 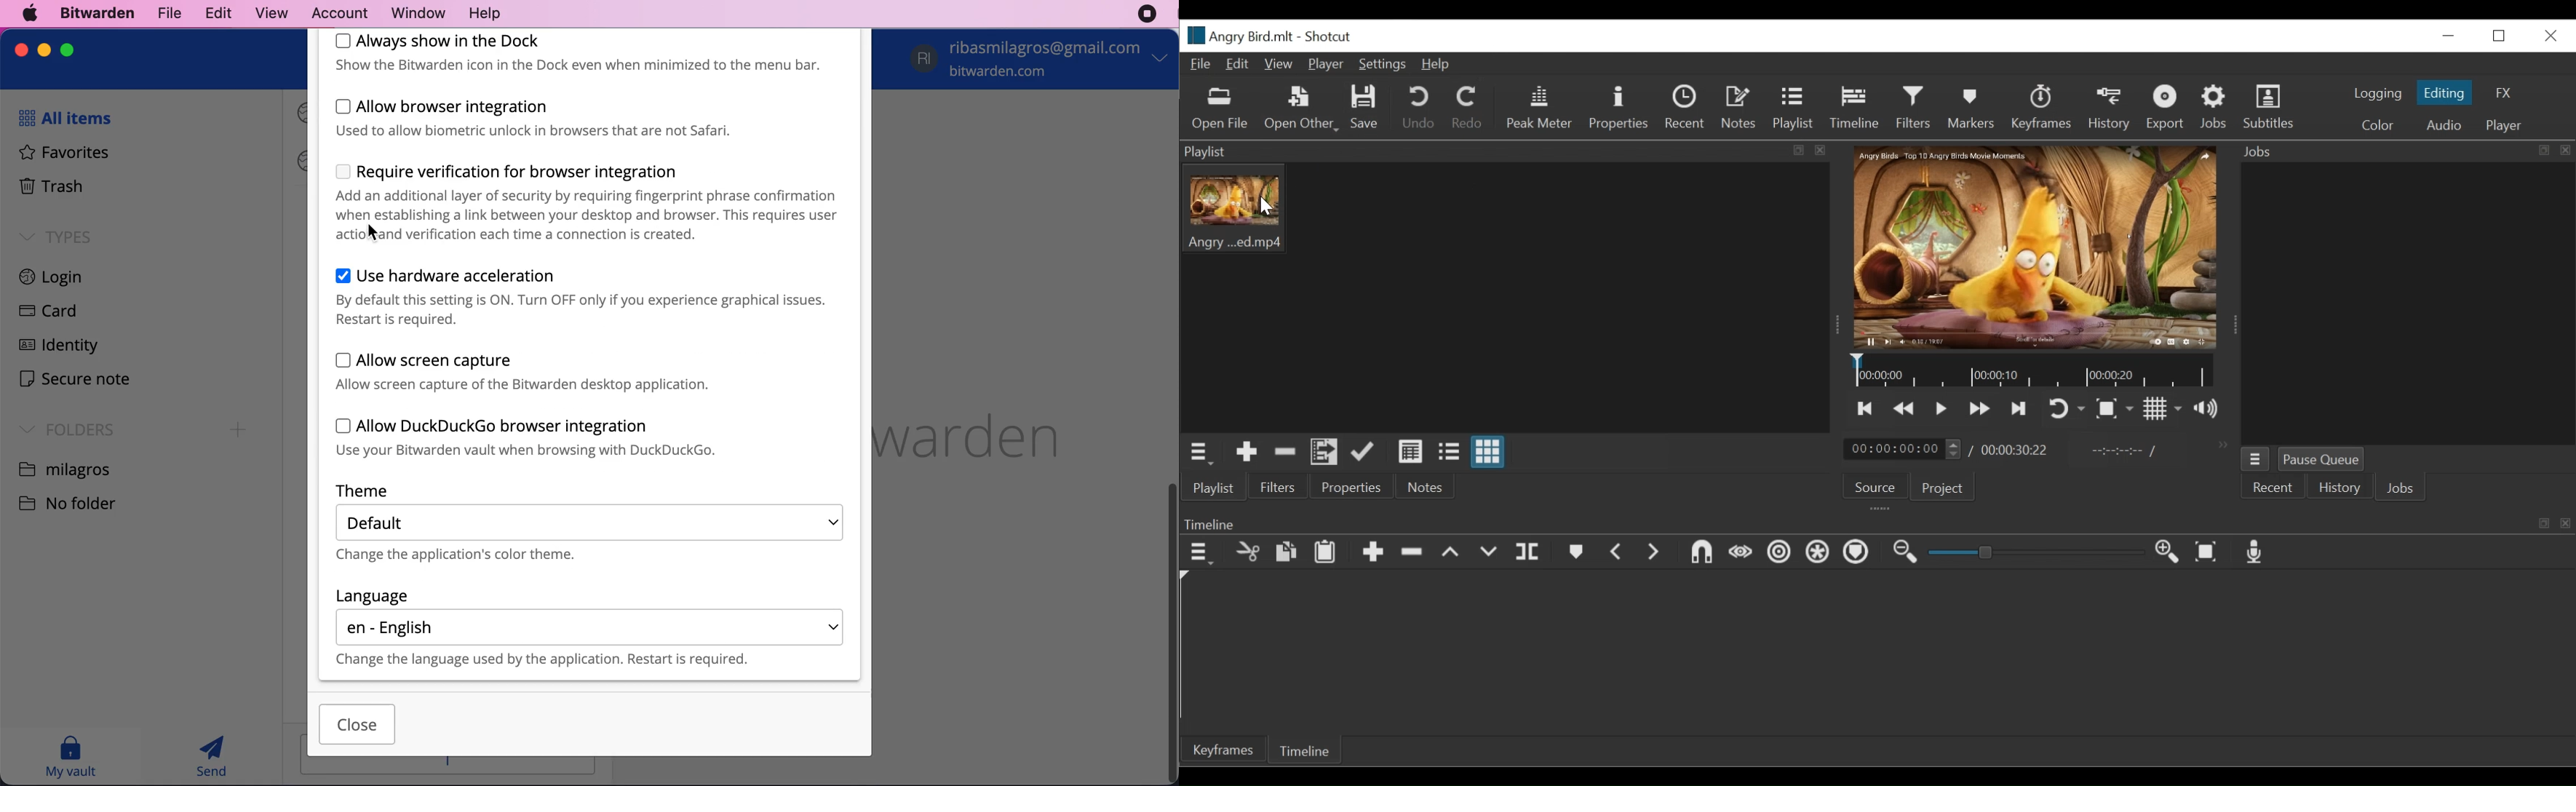 What do you see at coordinates (1701, 552) in the screenshot?
I see `snap` at bounding box center [1701, 552].